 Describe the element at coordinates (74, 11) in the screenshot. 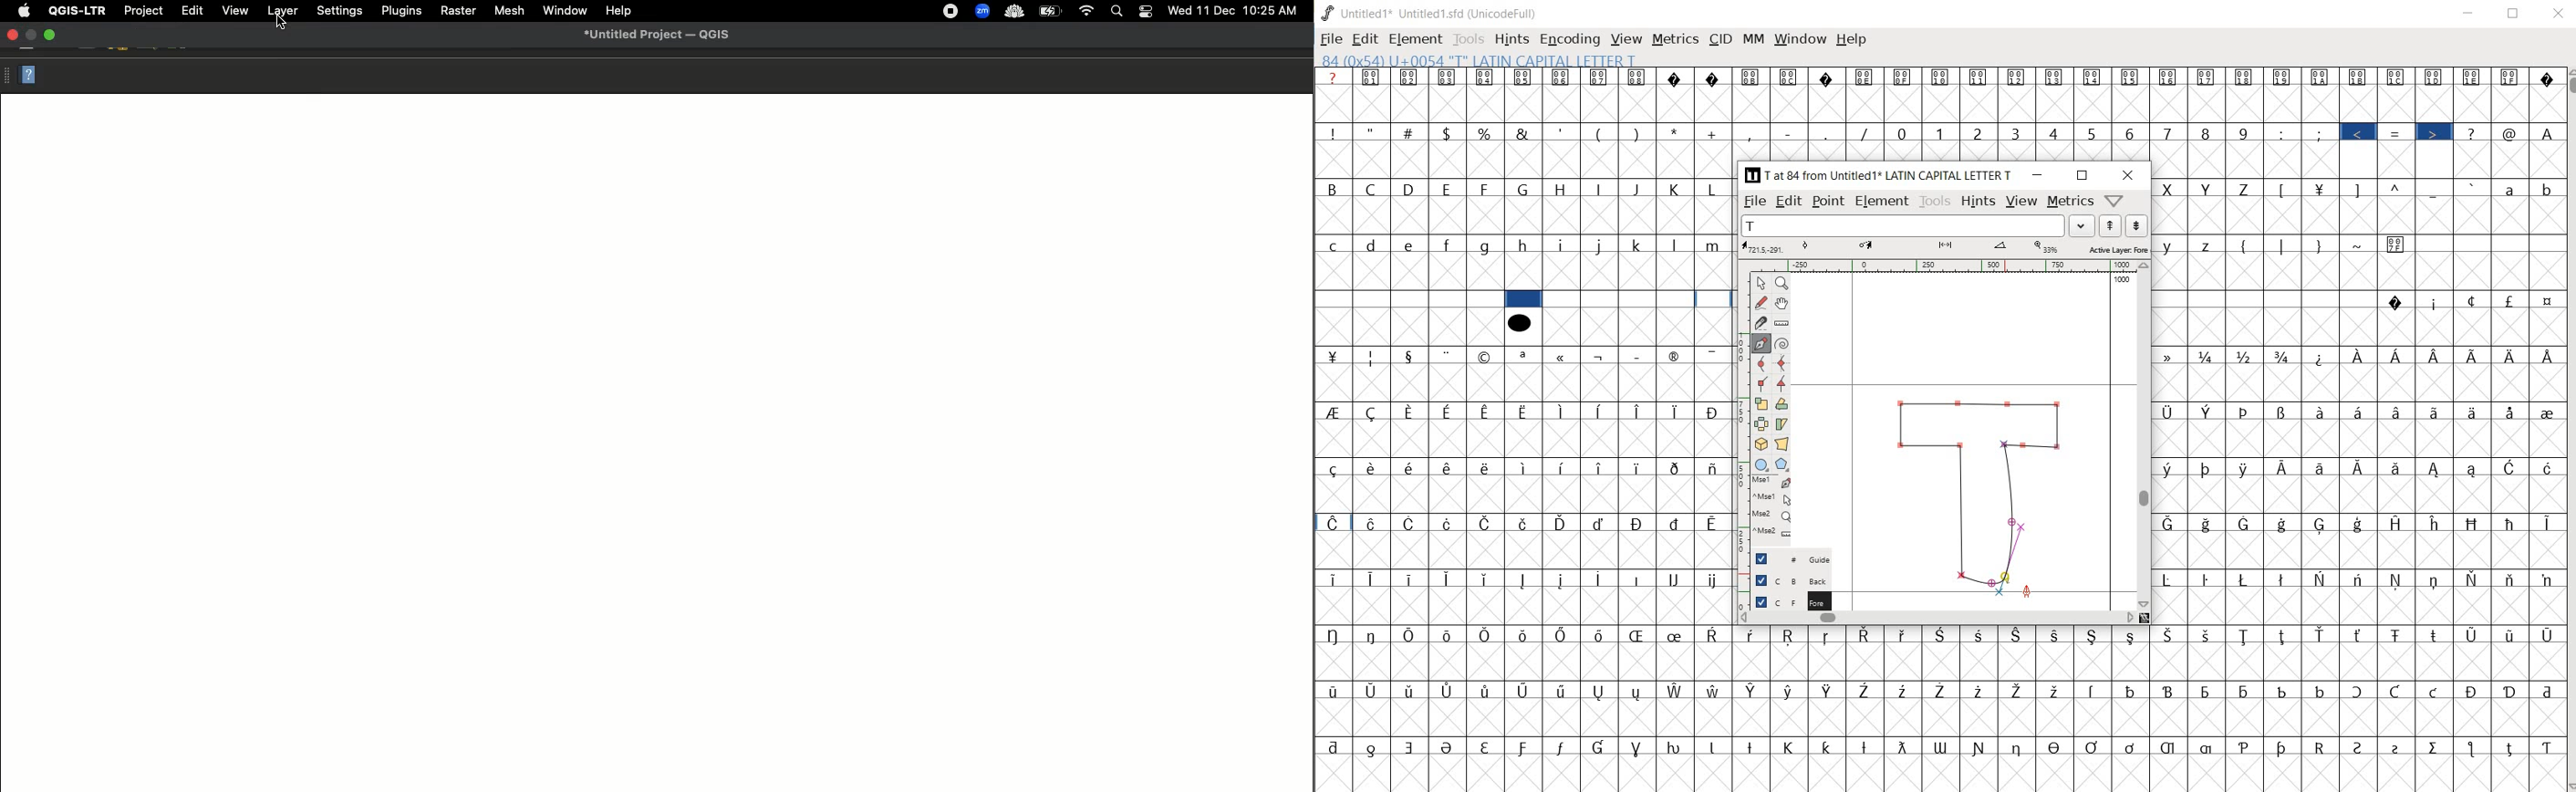

I see `QGIS-LTR` at that location.